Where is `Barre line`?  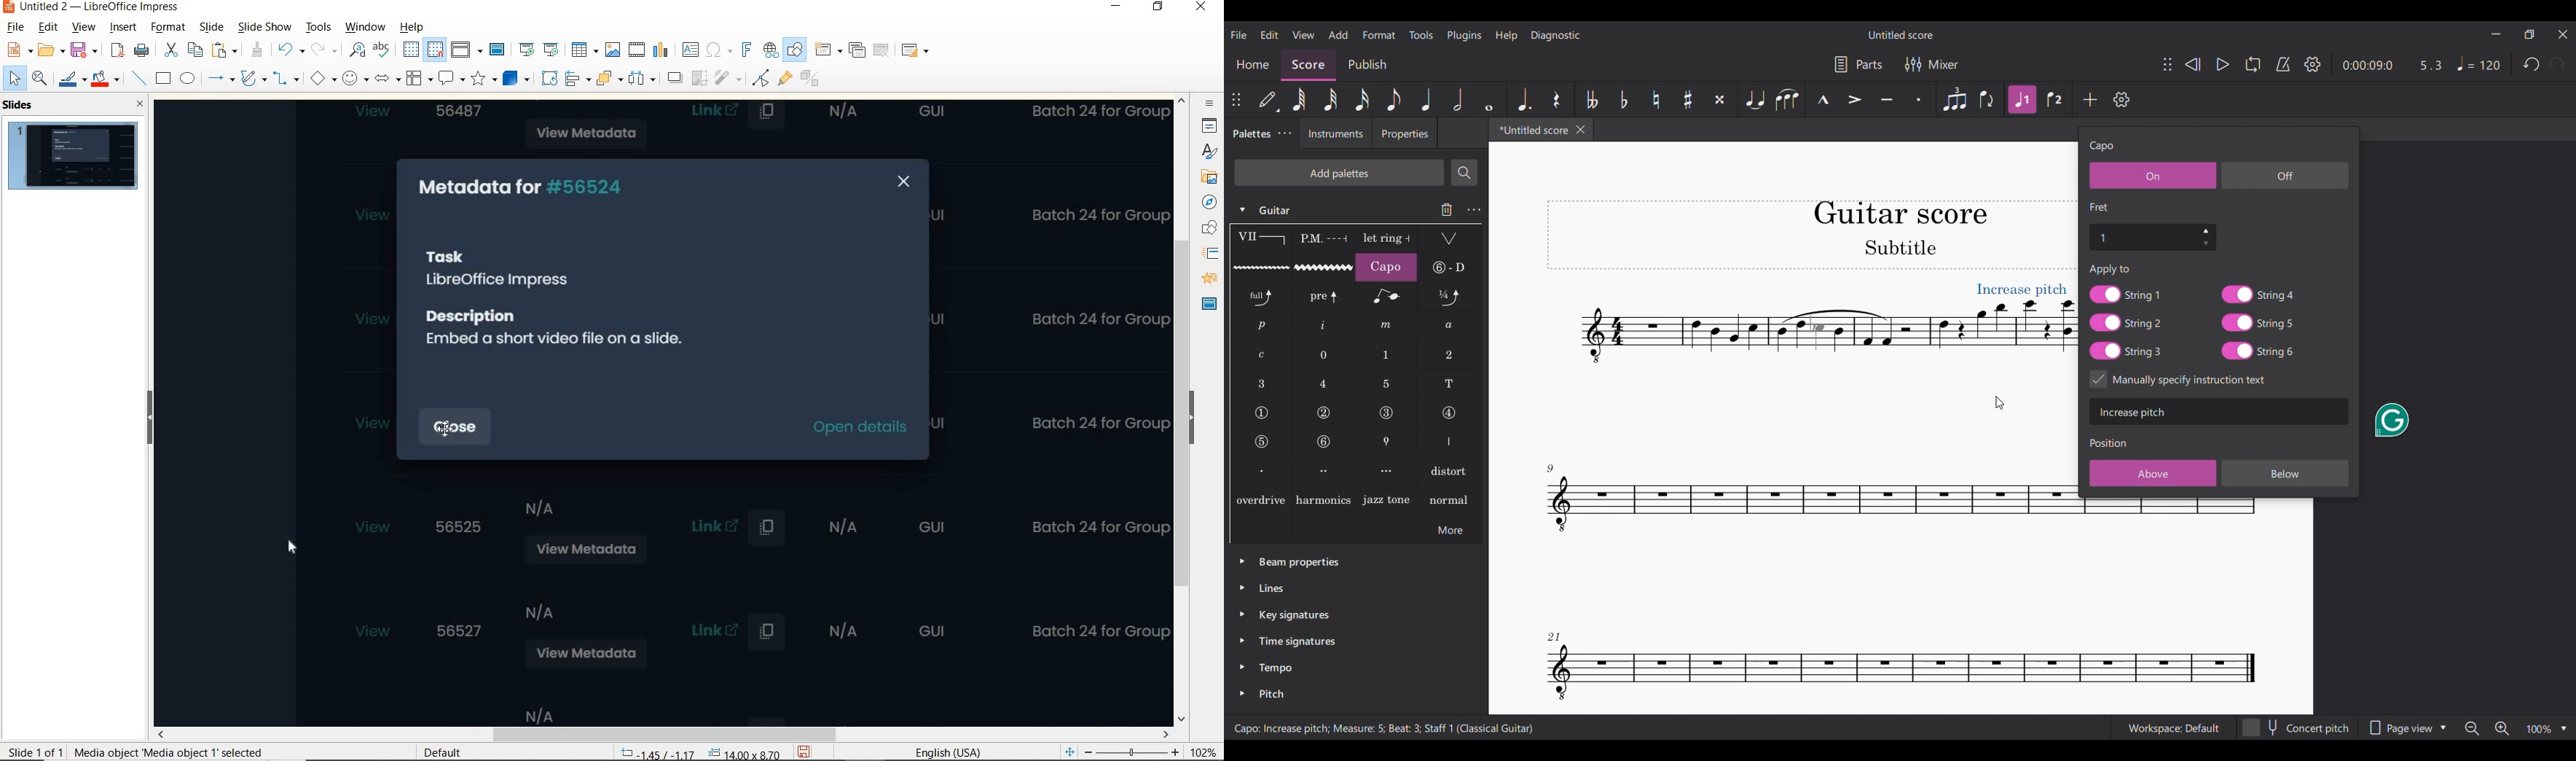
Barre line is located at coordinates (1261, 239).